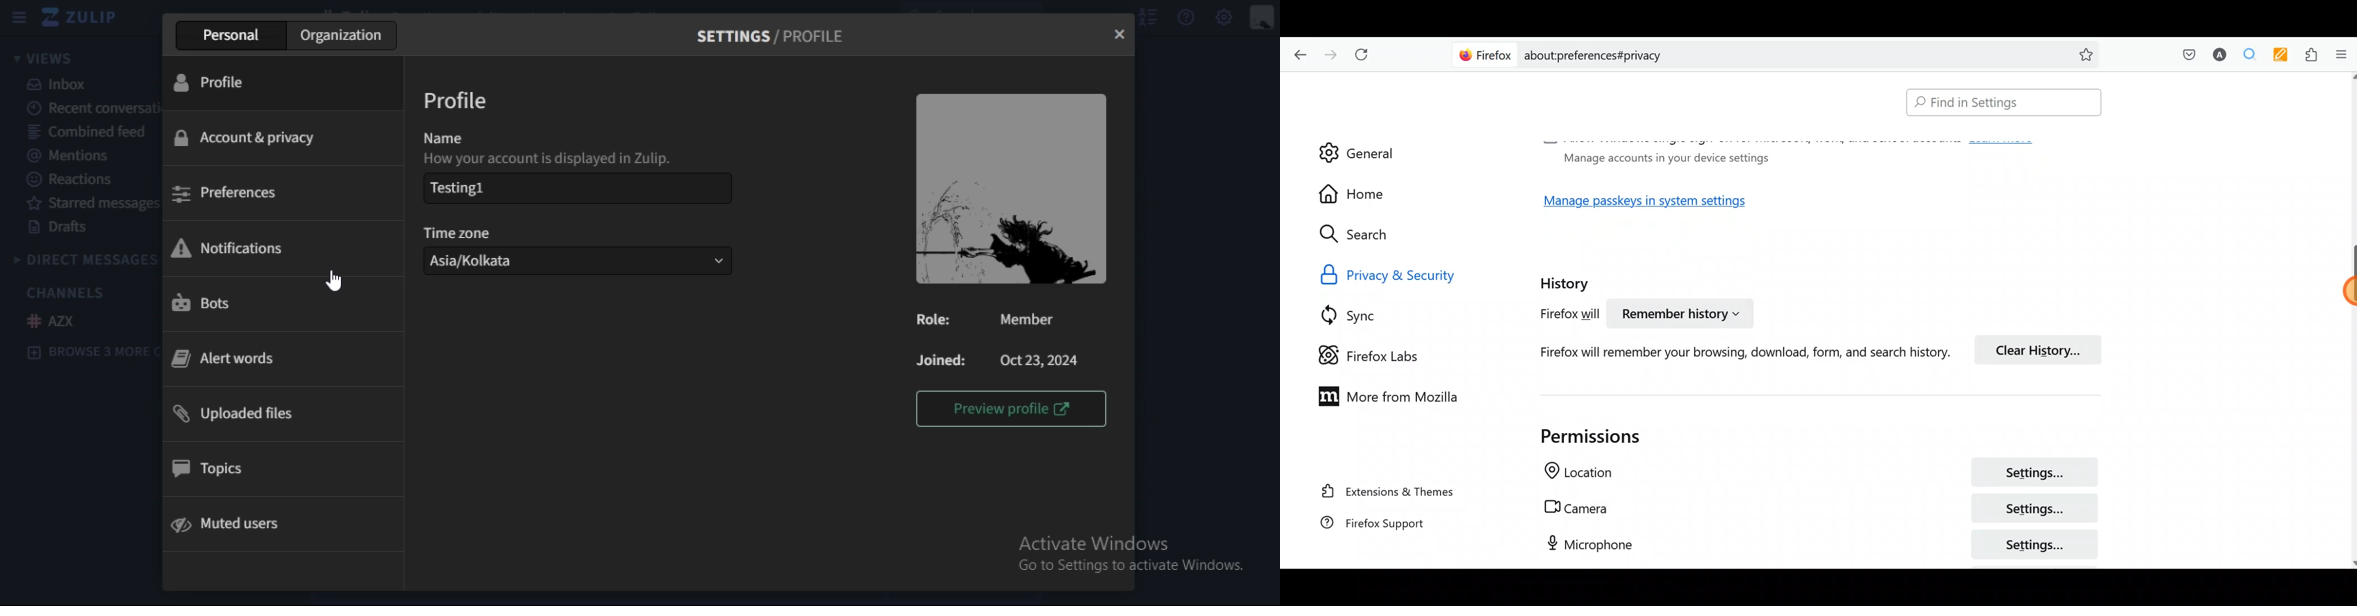 This screenshot has width=2380, height=616. I want to click on Firefox will remember your browsing, download, form and search history, so click(1729, 352).